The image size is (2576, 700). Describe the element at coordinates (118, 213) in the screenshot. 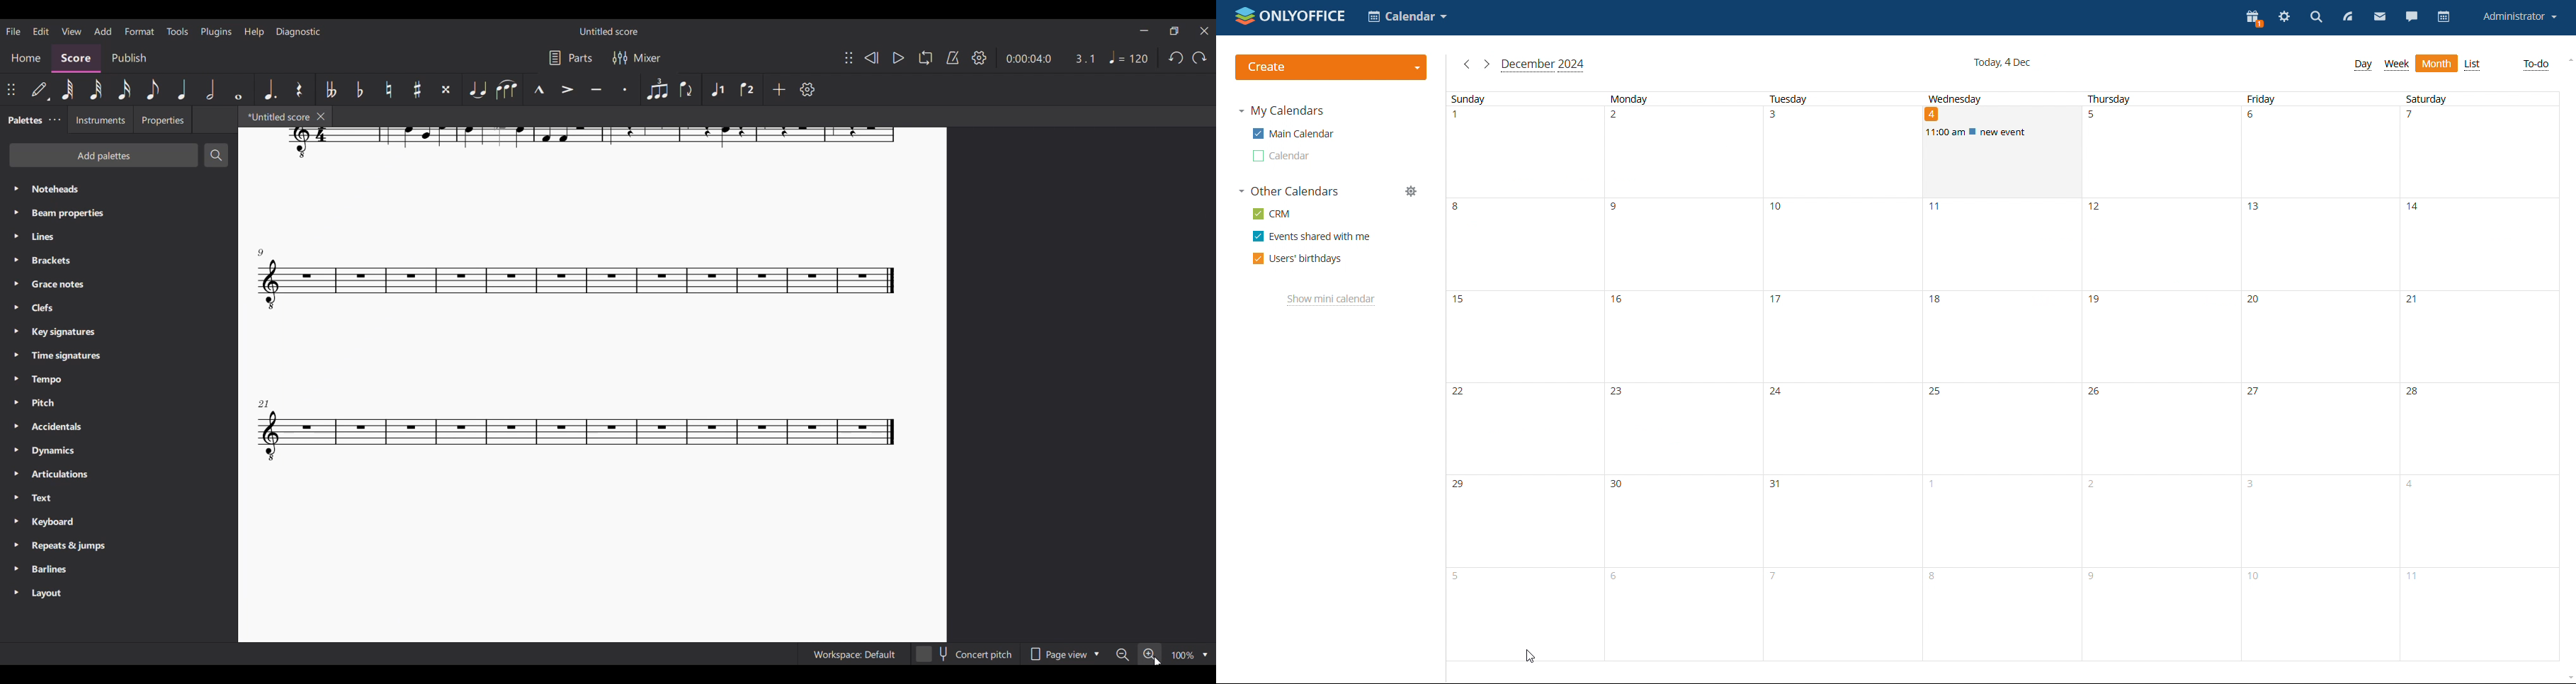

I see `Beam properties` at that location.